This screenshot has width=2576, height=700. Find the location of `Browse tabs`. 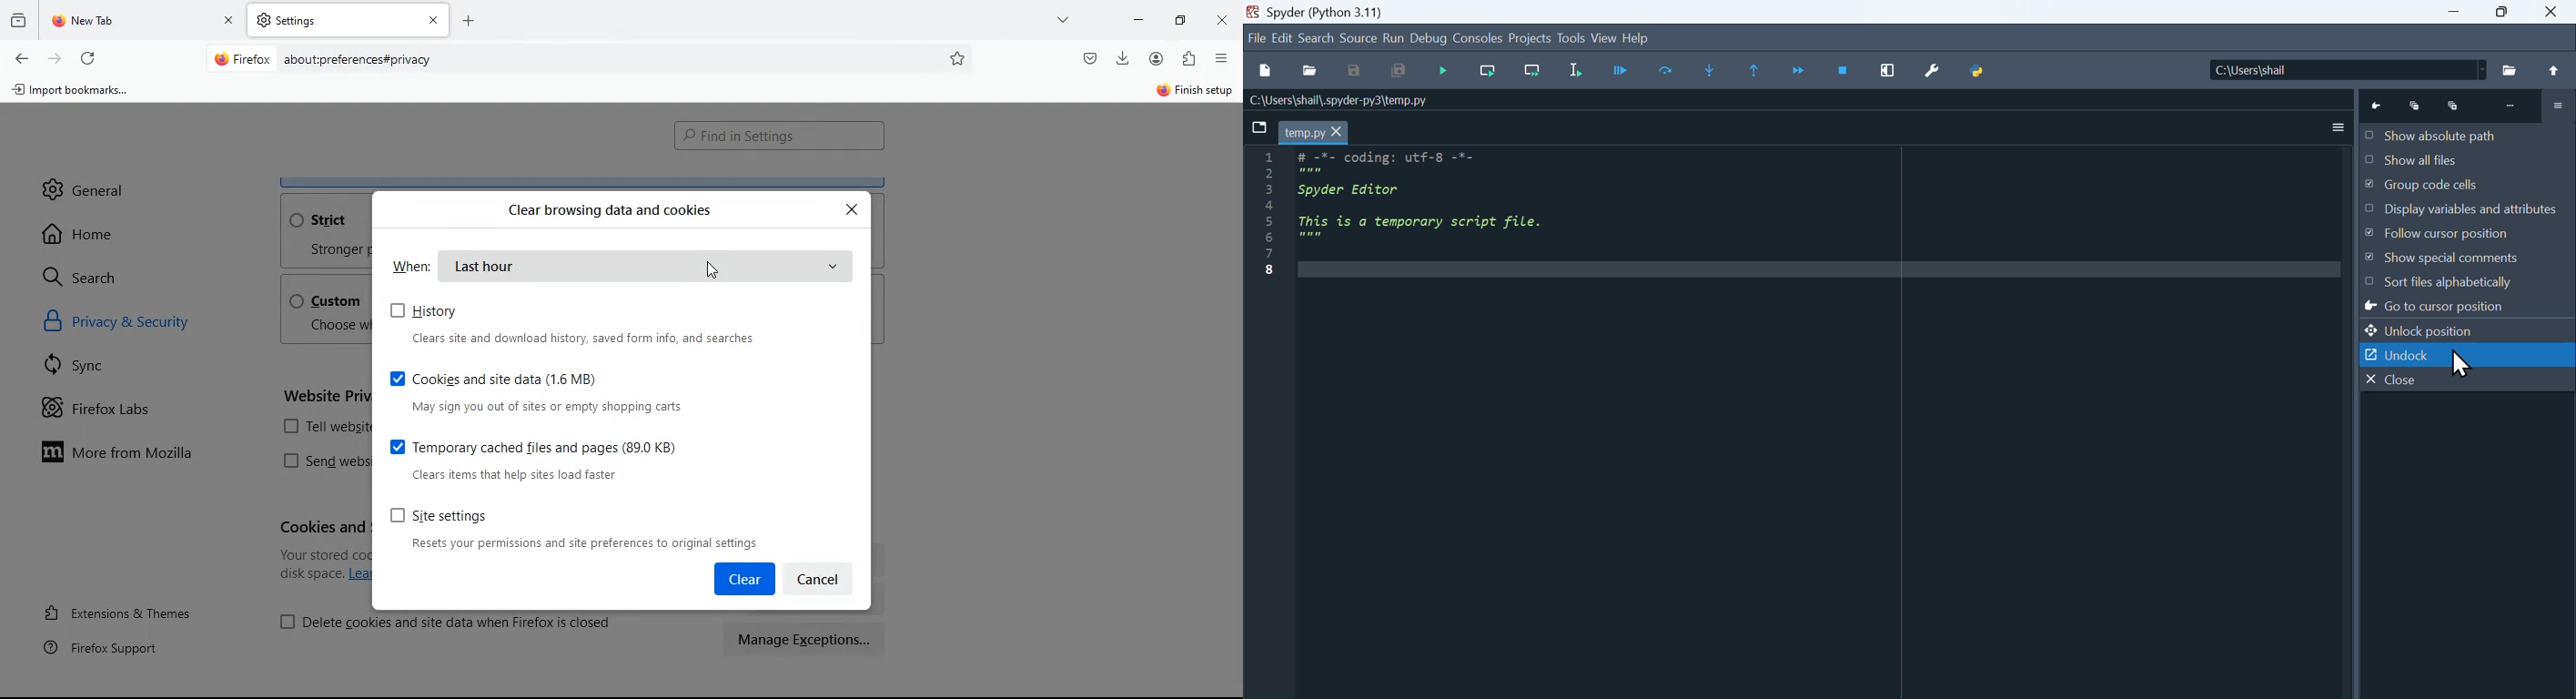

Browse tabs is located at coordinates (1259, 127).